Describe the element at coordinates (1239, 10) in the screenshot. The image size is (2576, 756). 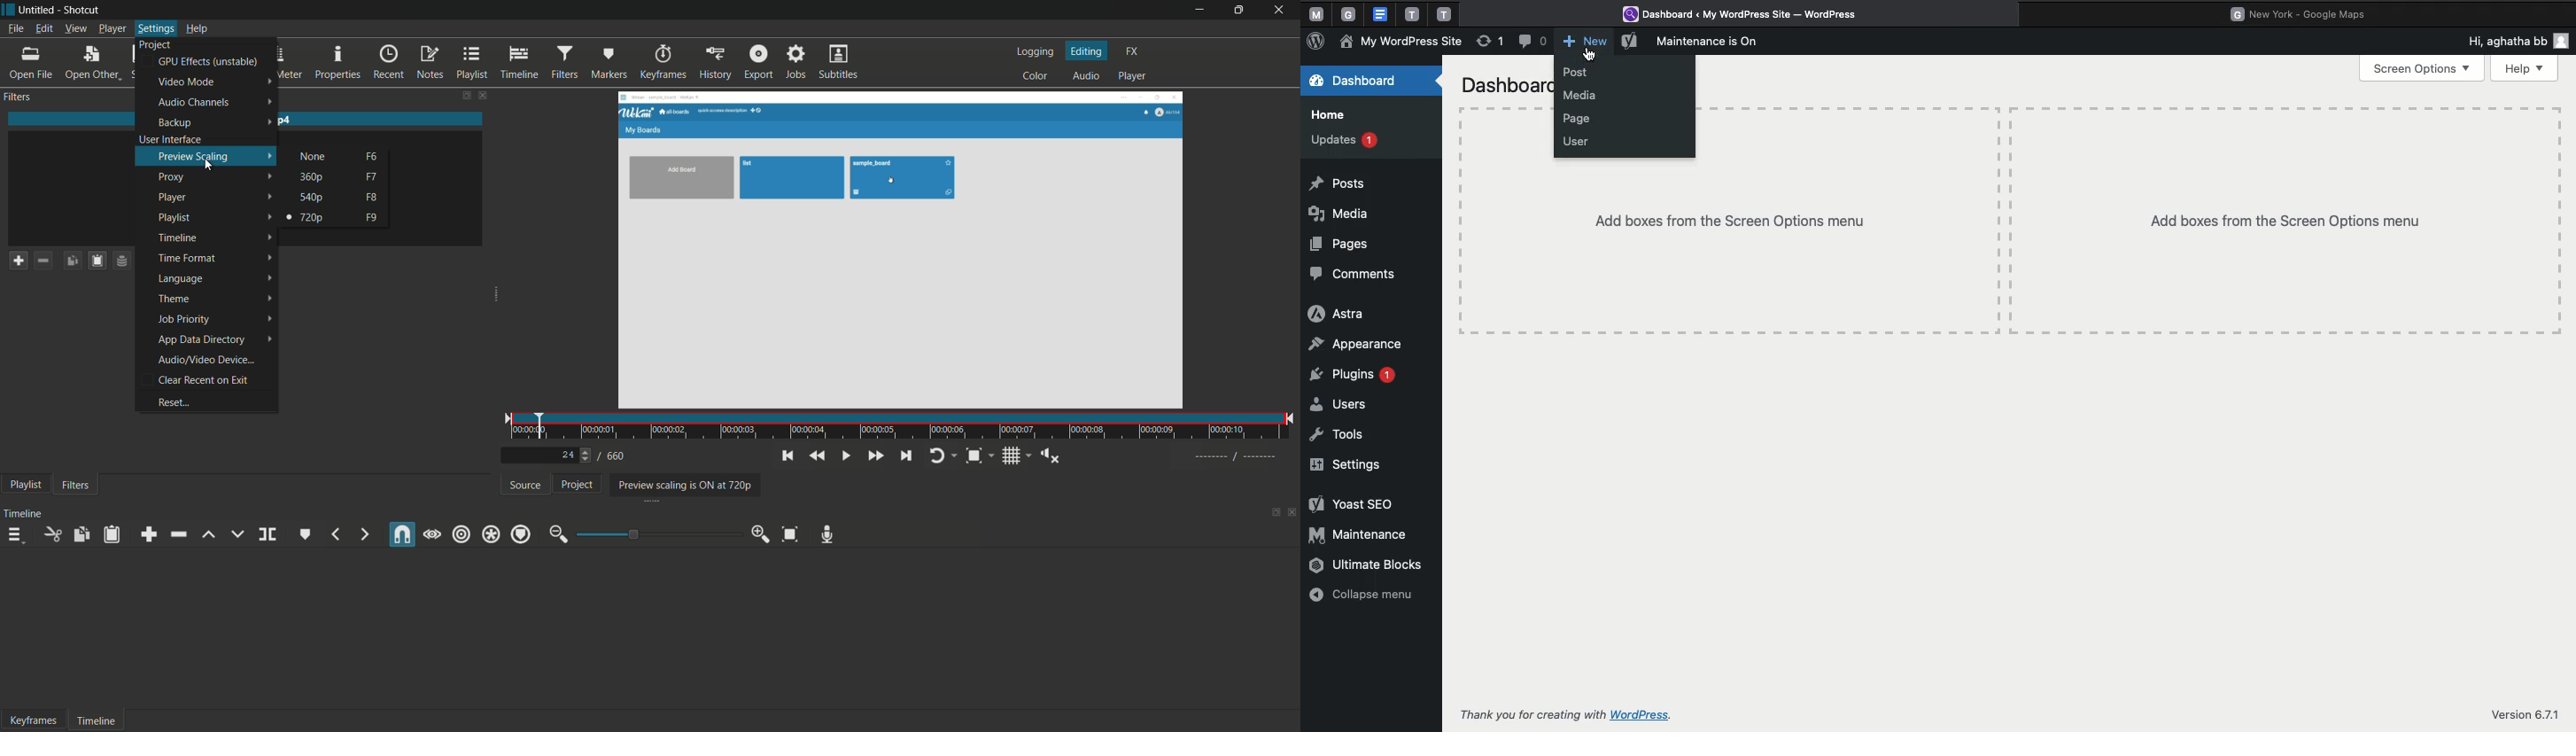
I see `maximize` at that location.